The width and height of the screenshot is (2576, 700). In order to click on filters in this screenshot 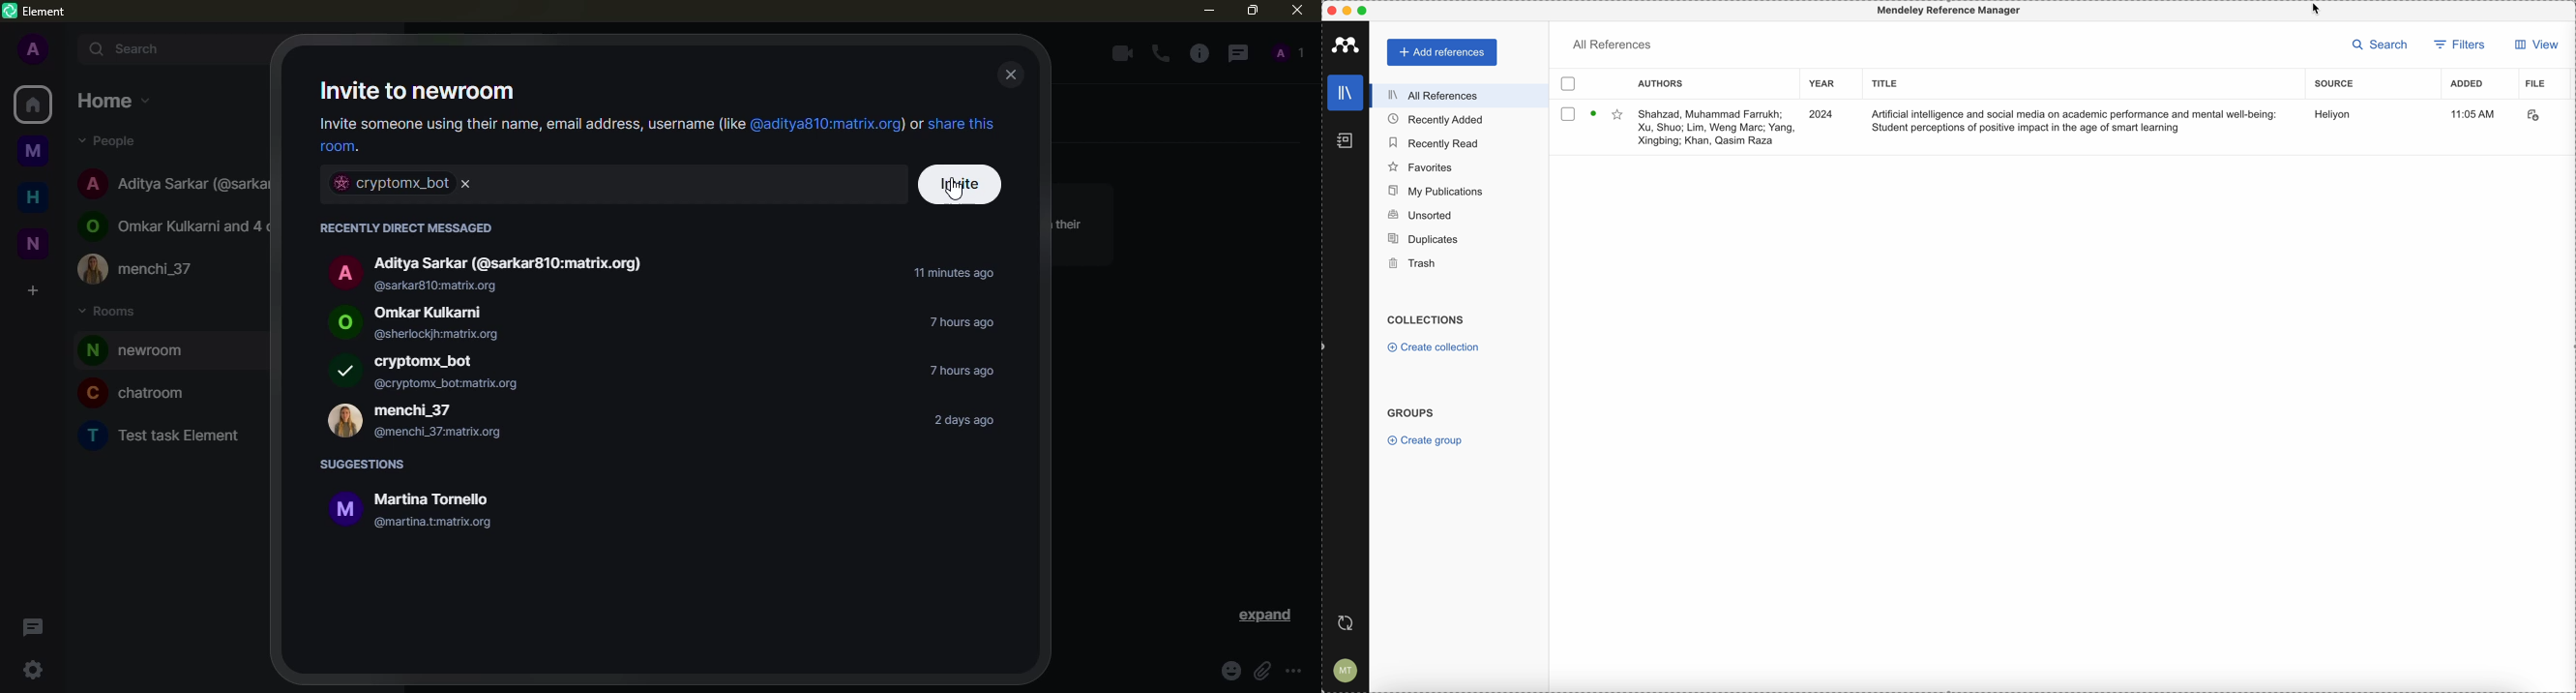, I will do `click(2462, 44)`.